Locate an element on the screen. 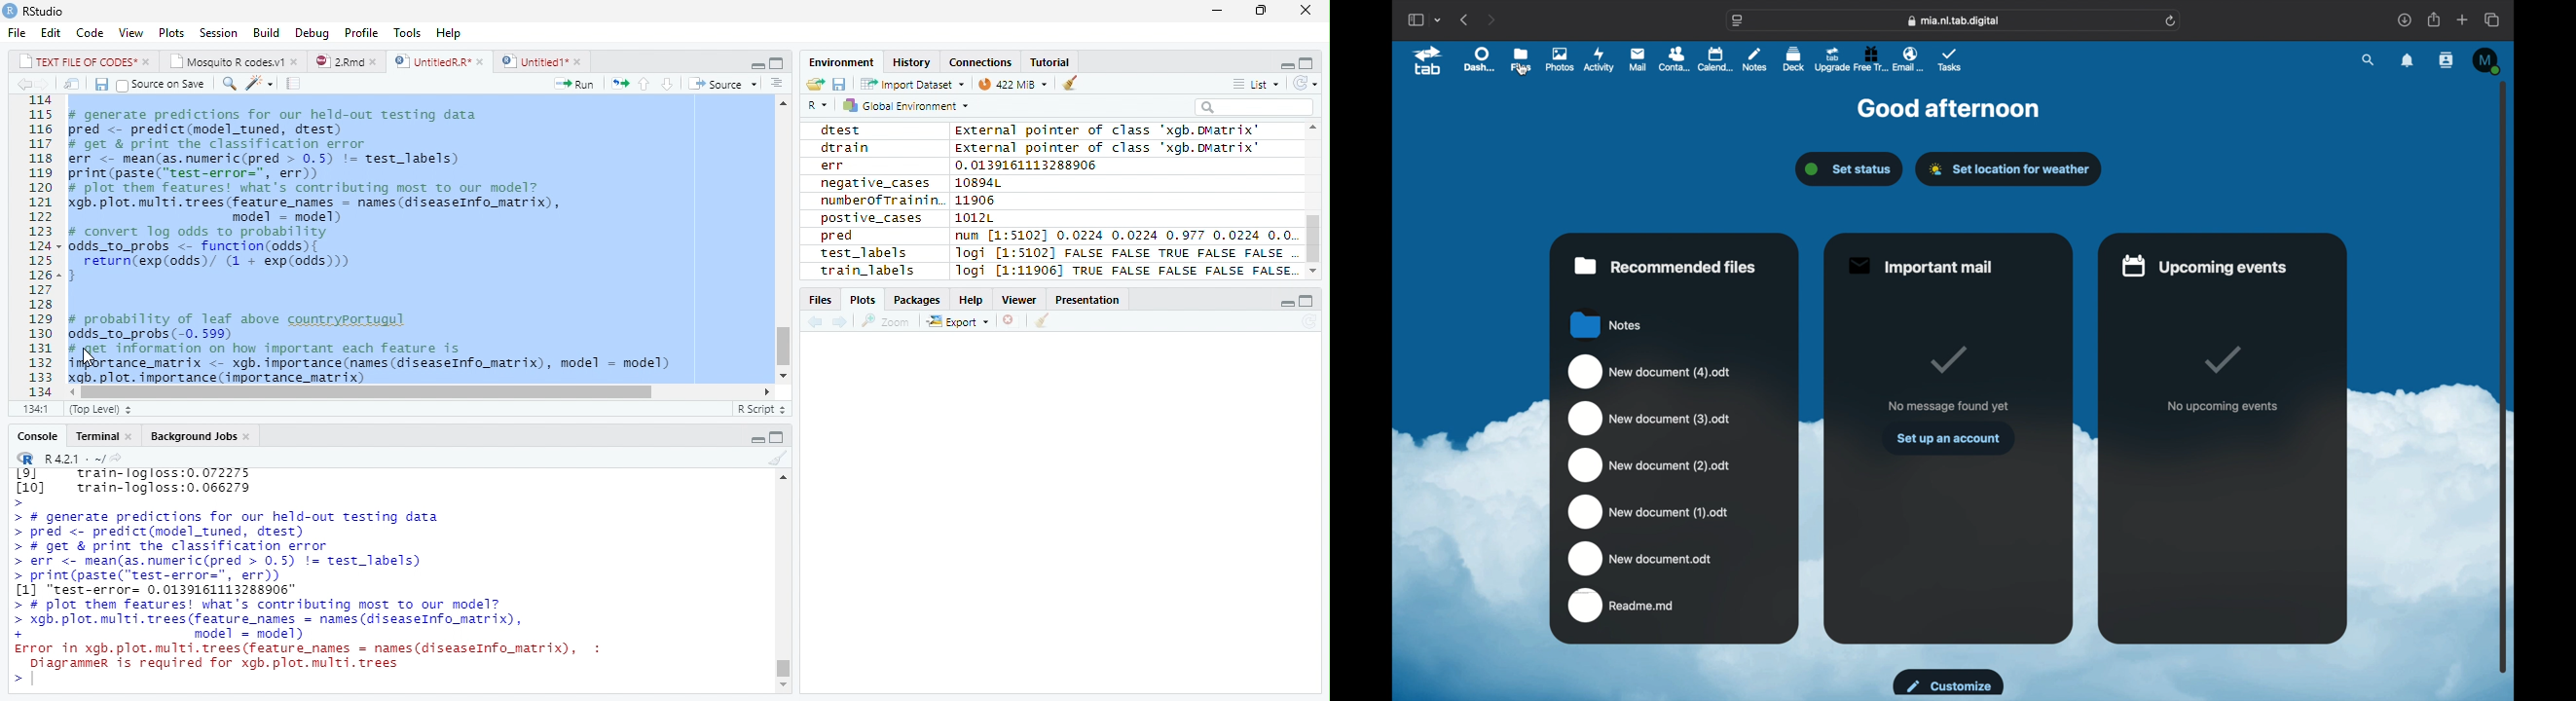 This screenshot has height=728, width=2576. Minimize is located at coordinates (758, 439).